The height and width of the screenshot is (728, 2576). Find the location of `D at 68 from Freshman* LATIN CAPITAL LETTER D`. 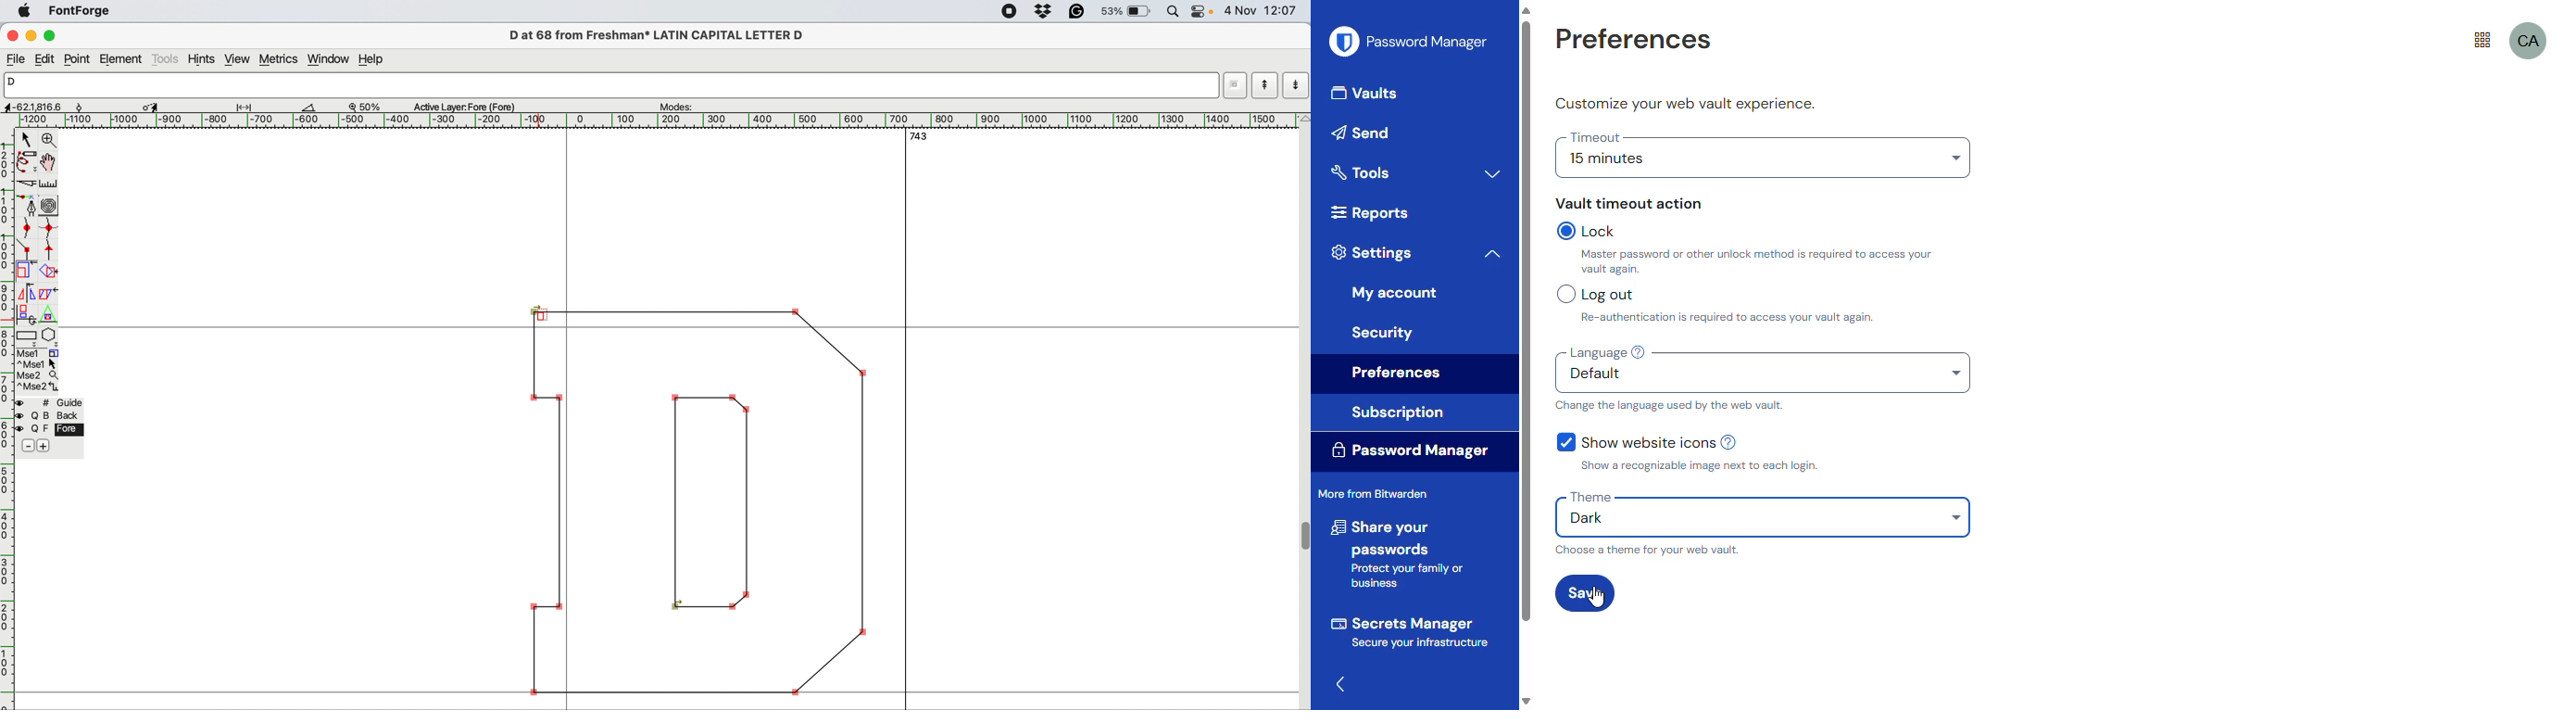

D at 68 from Freshman* LATIN CAPITAL LETTER D is located at coordinates (660, 35).